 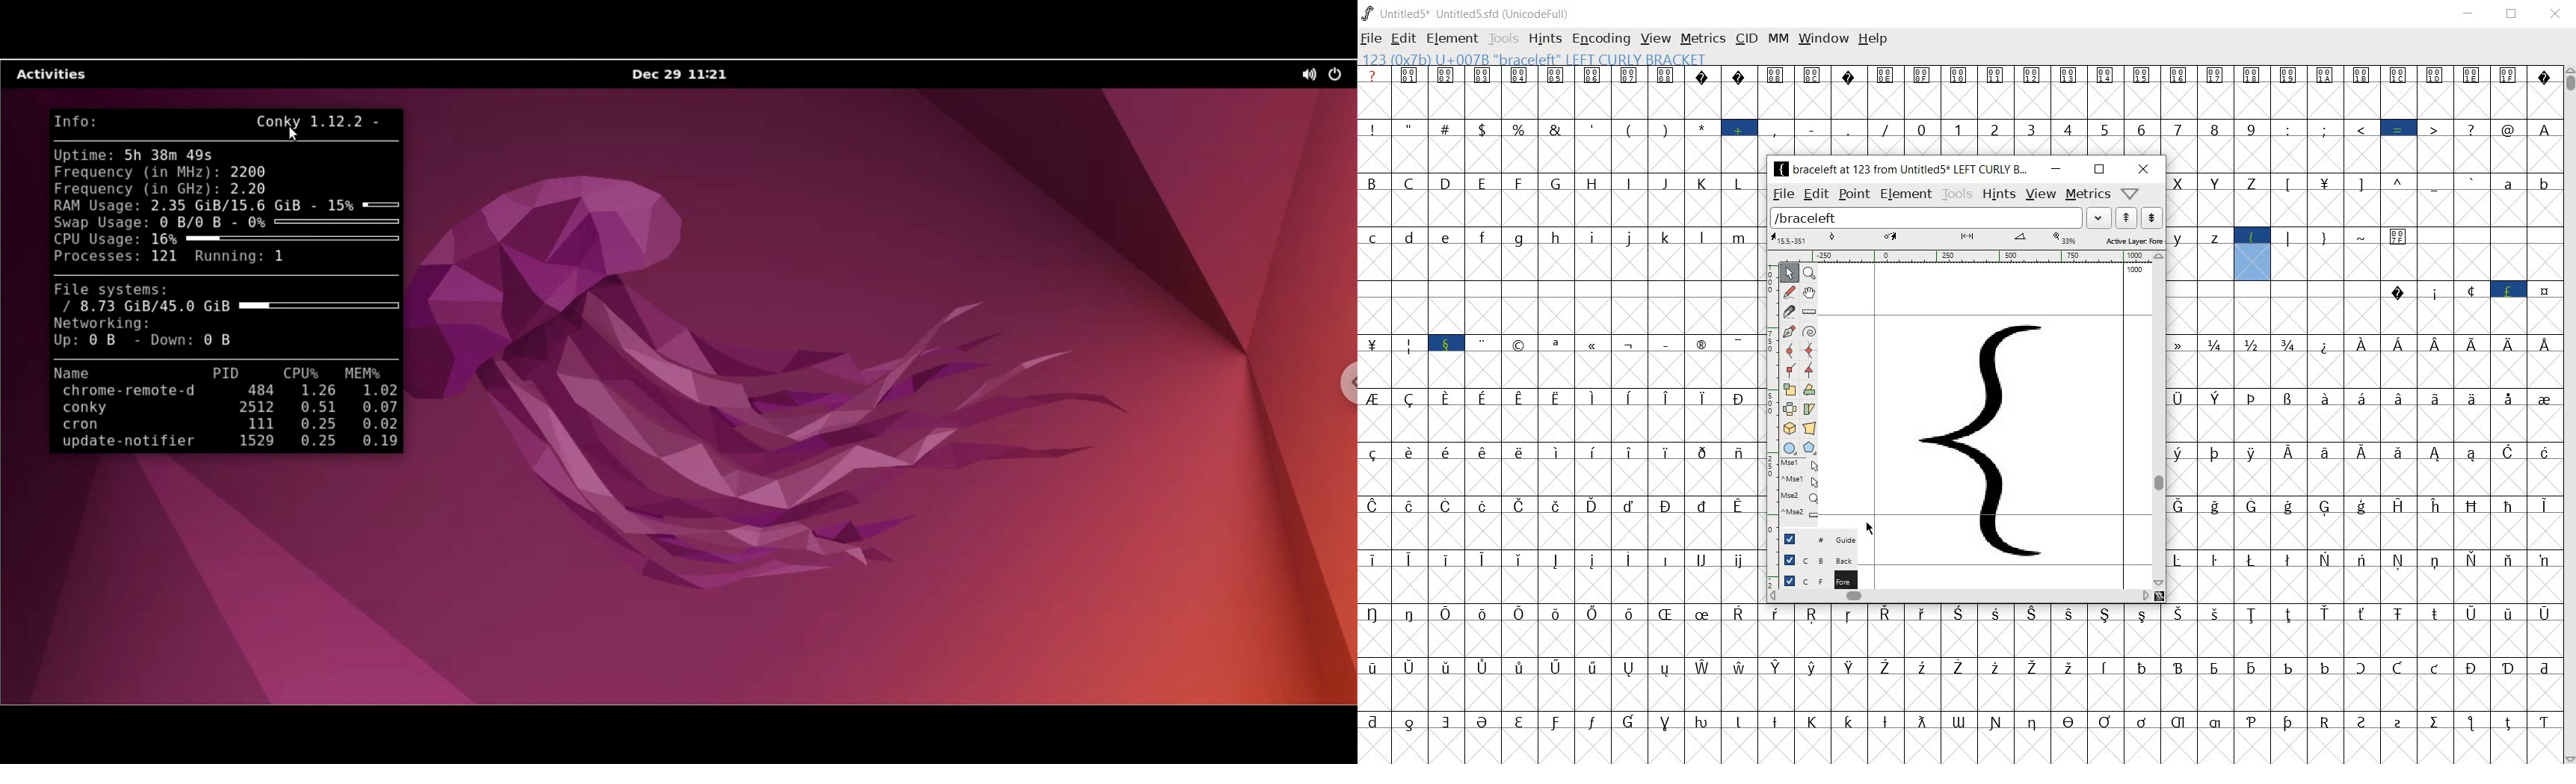 I want to click on restore down, so click(x=2098, y=170).